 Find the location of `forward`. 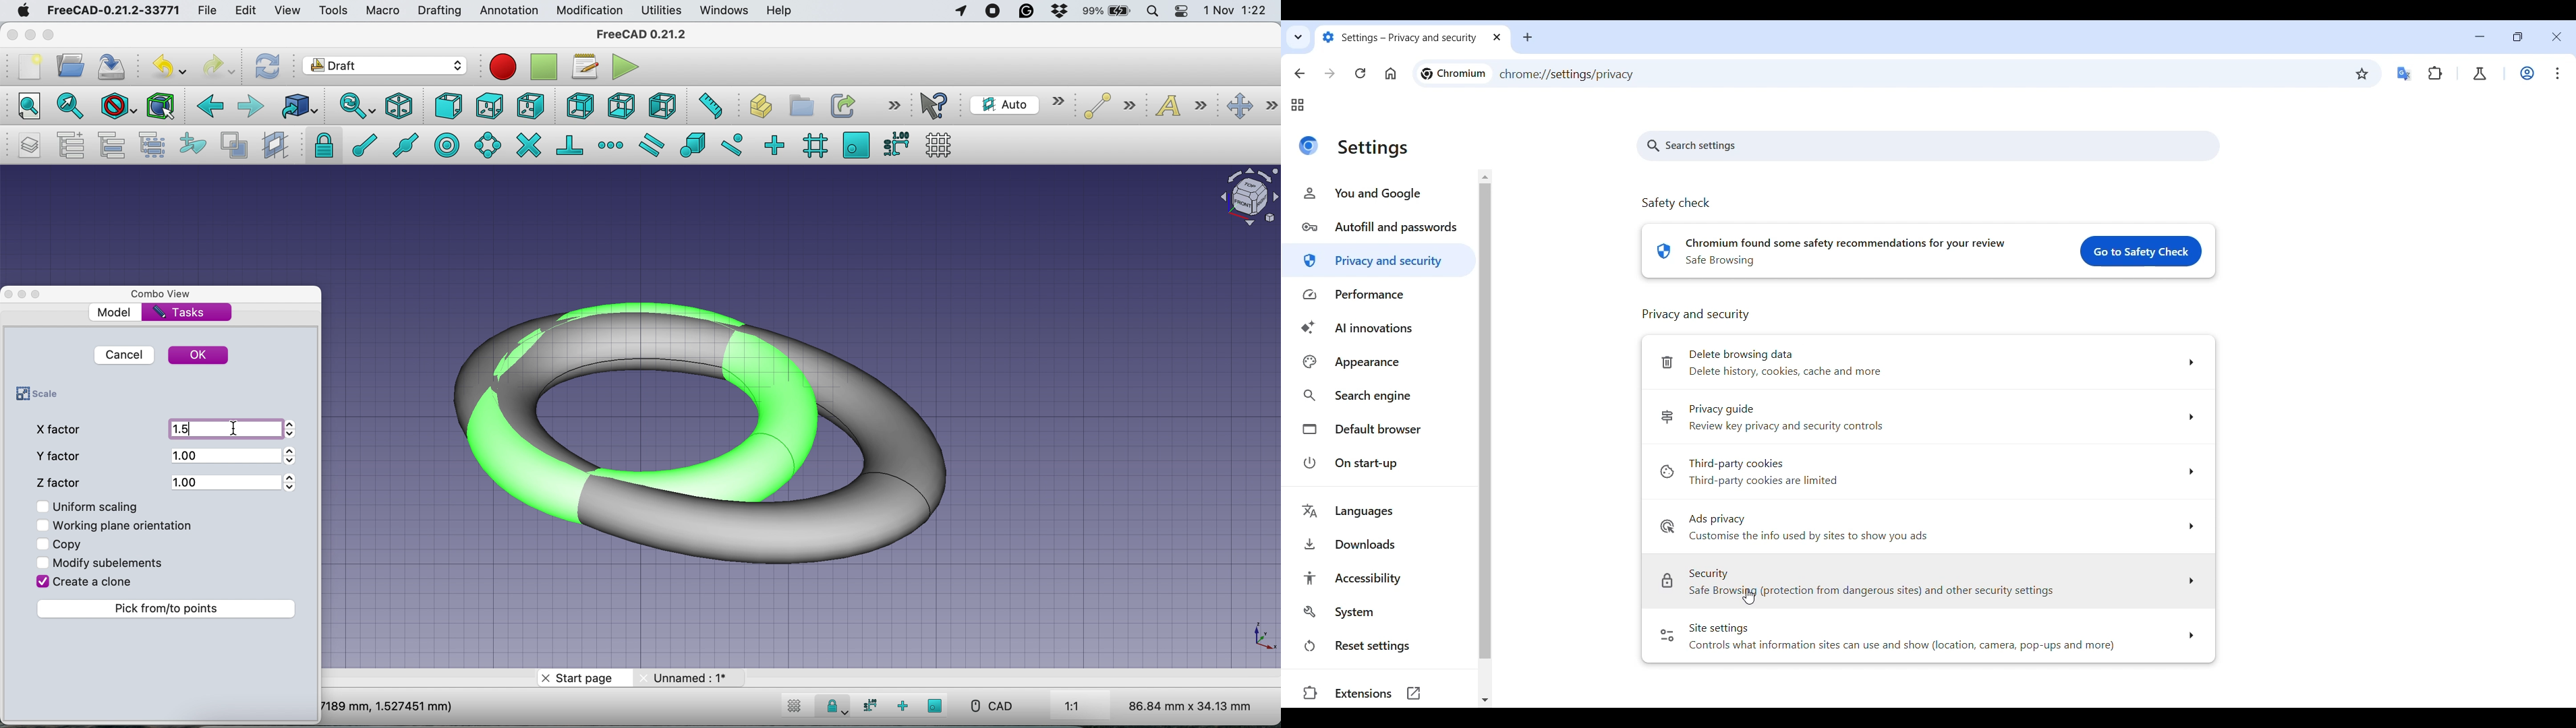

forward is located at coordinates (252, 108).